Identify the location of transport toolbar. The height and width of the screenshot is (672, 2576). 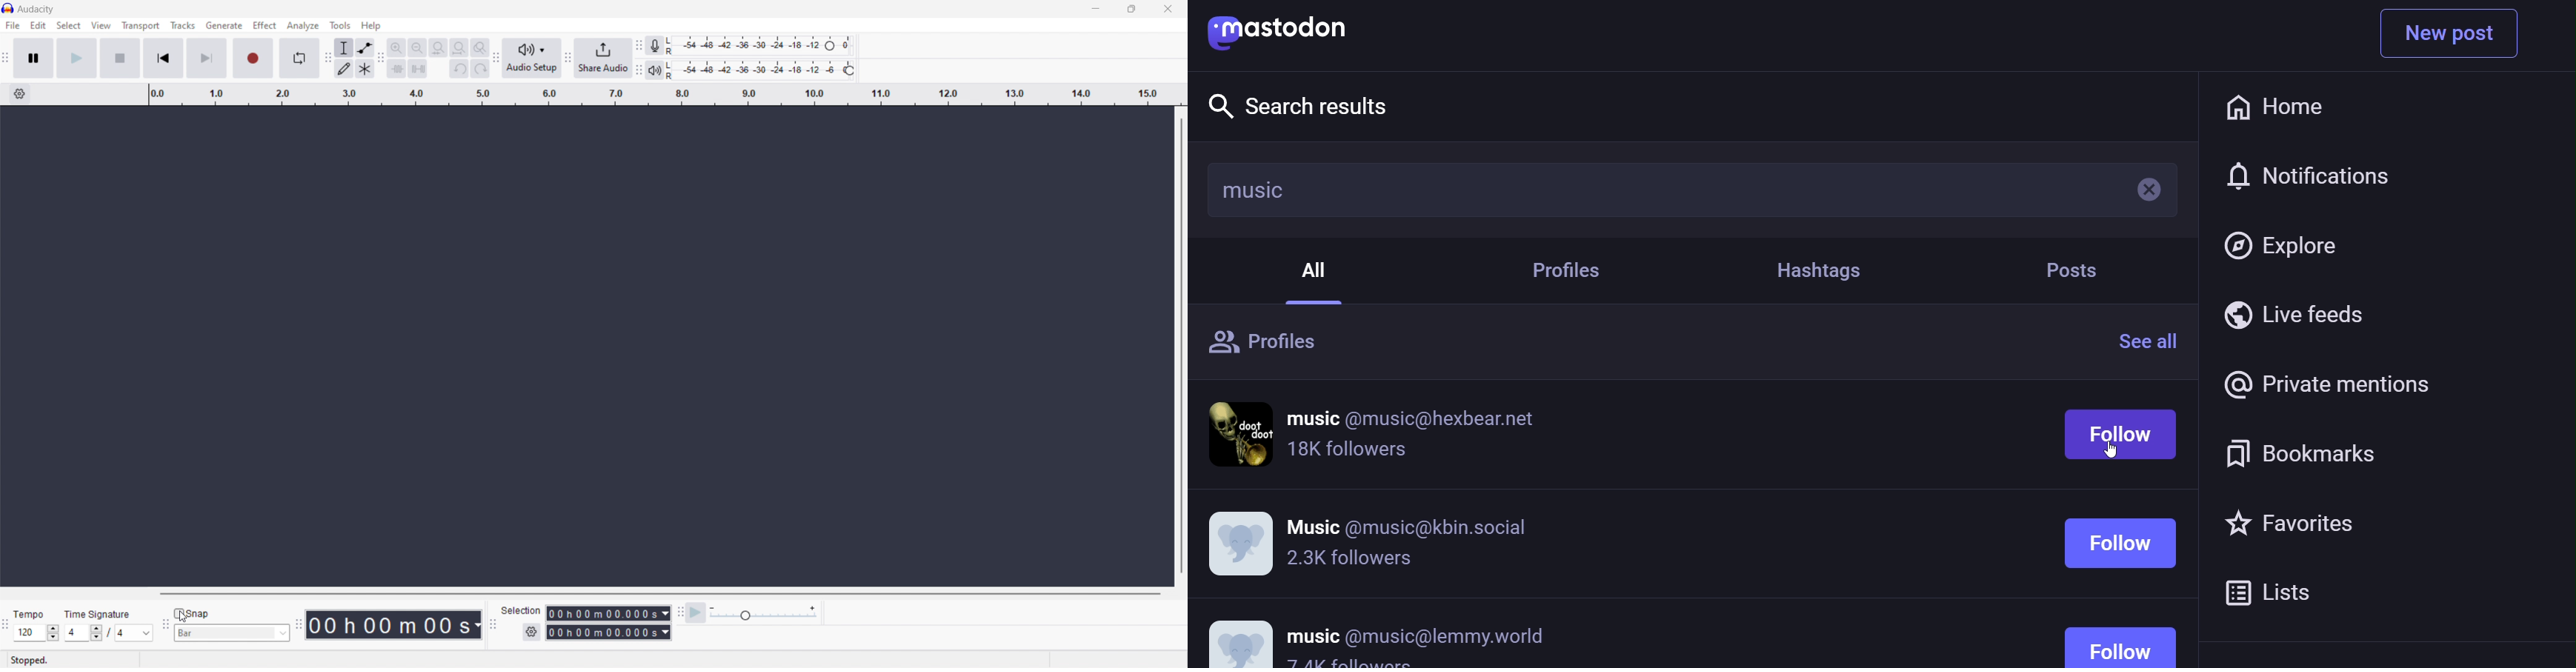
(7, 59).